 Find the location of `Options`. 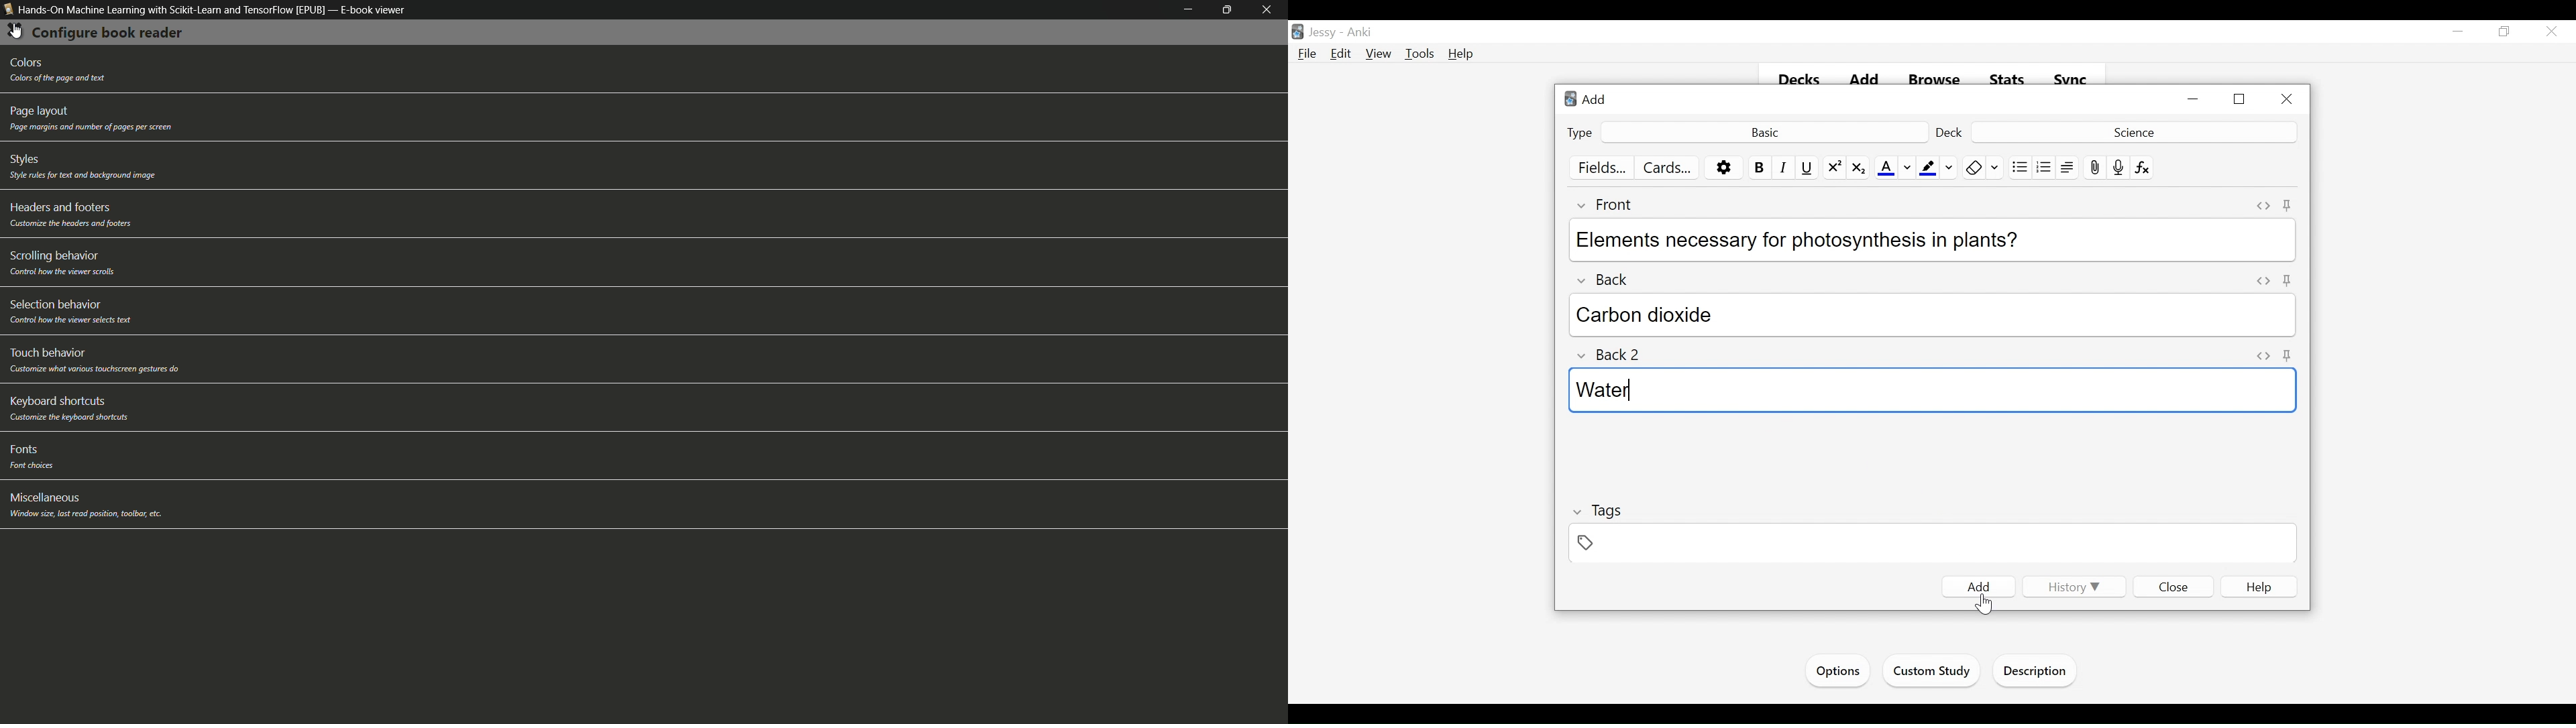

Options is located at coordinates (1724, 168).